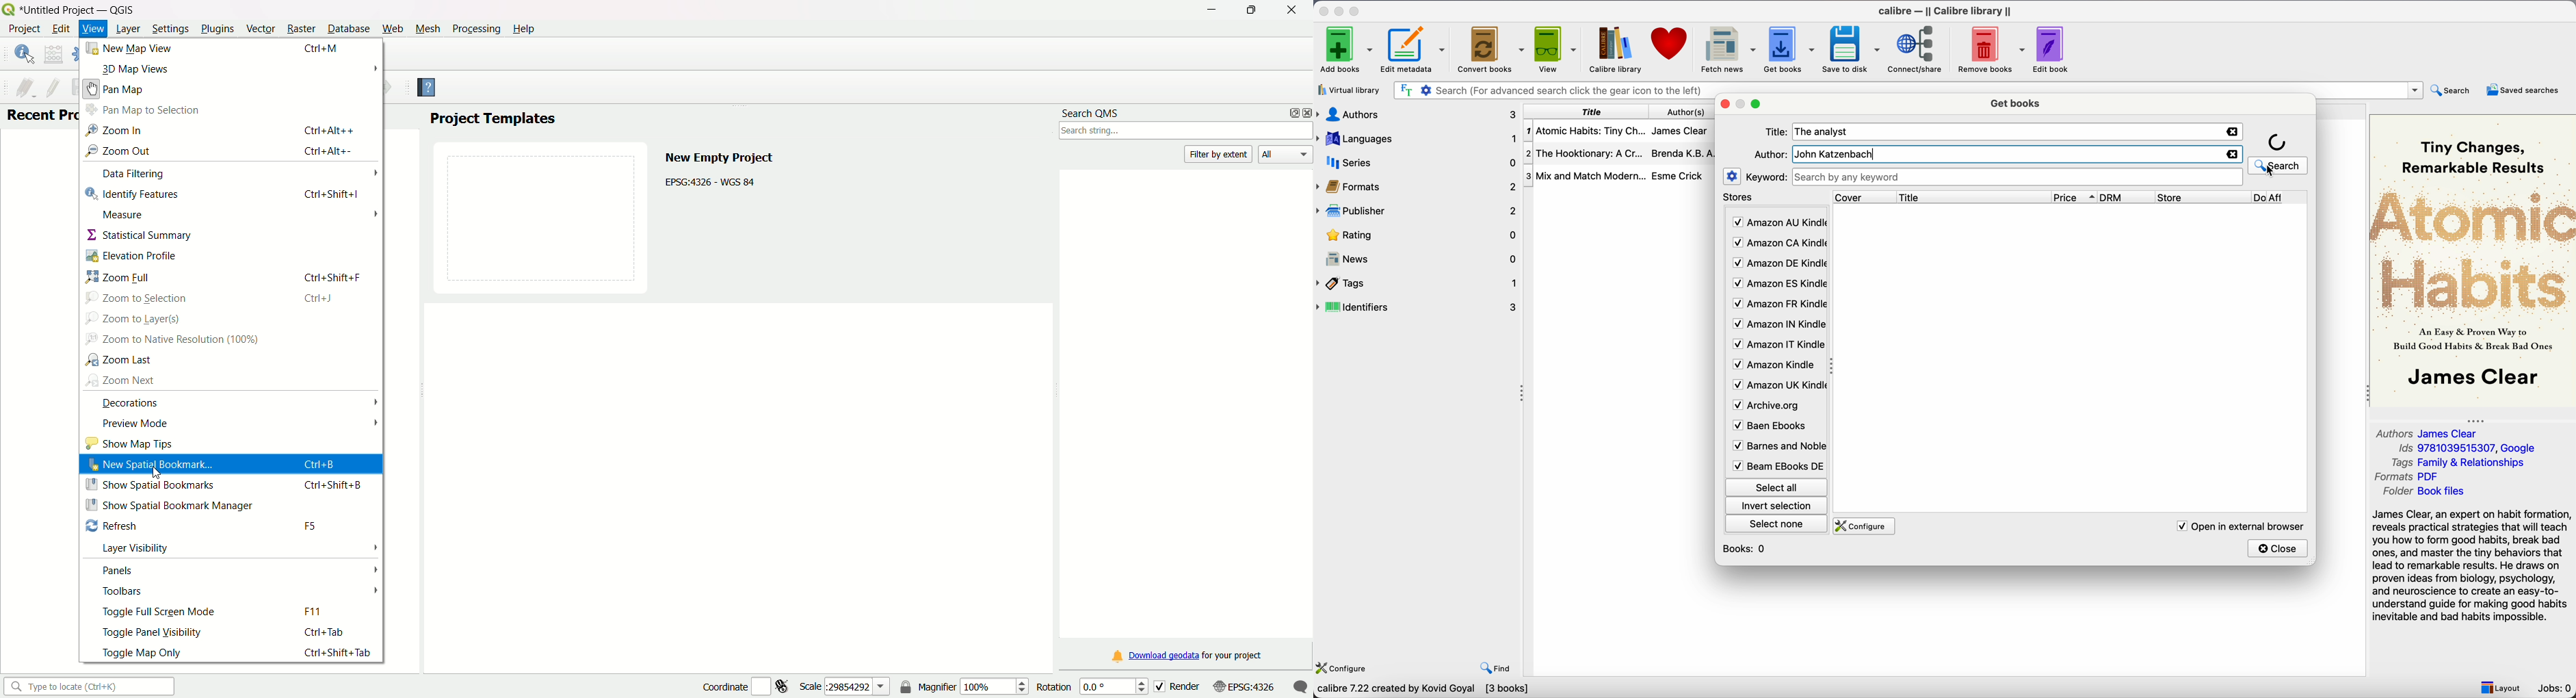  I want to click on select none, so click(1778, 526).